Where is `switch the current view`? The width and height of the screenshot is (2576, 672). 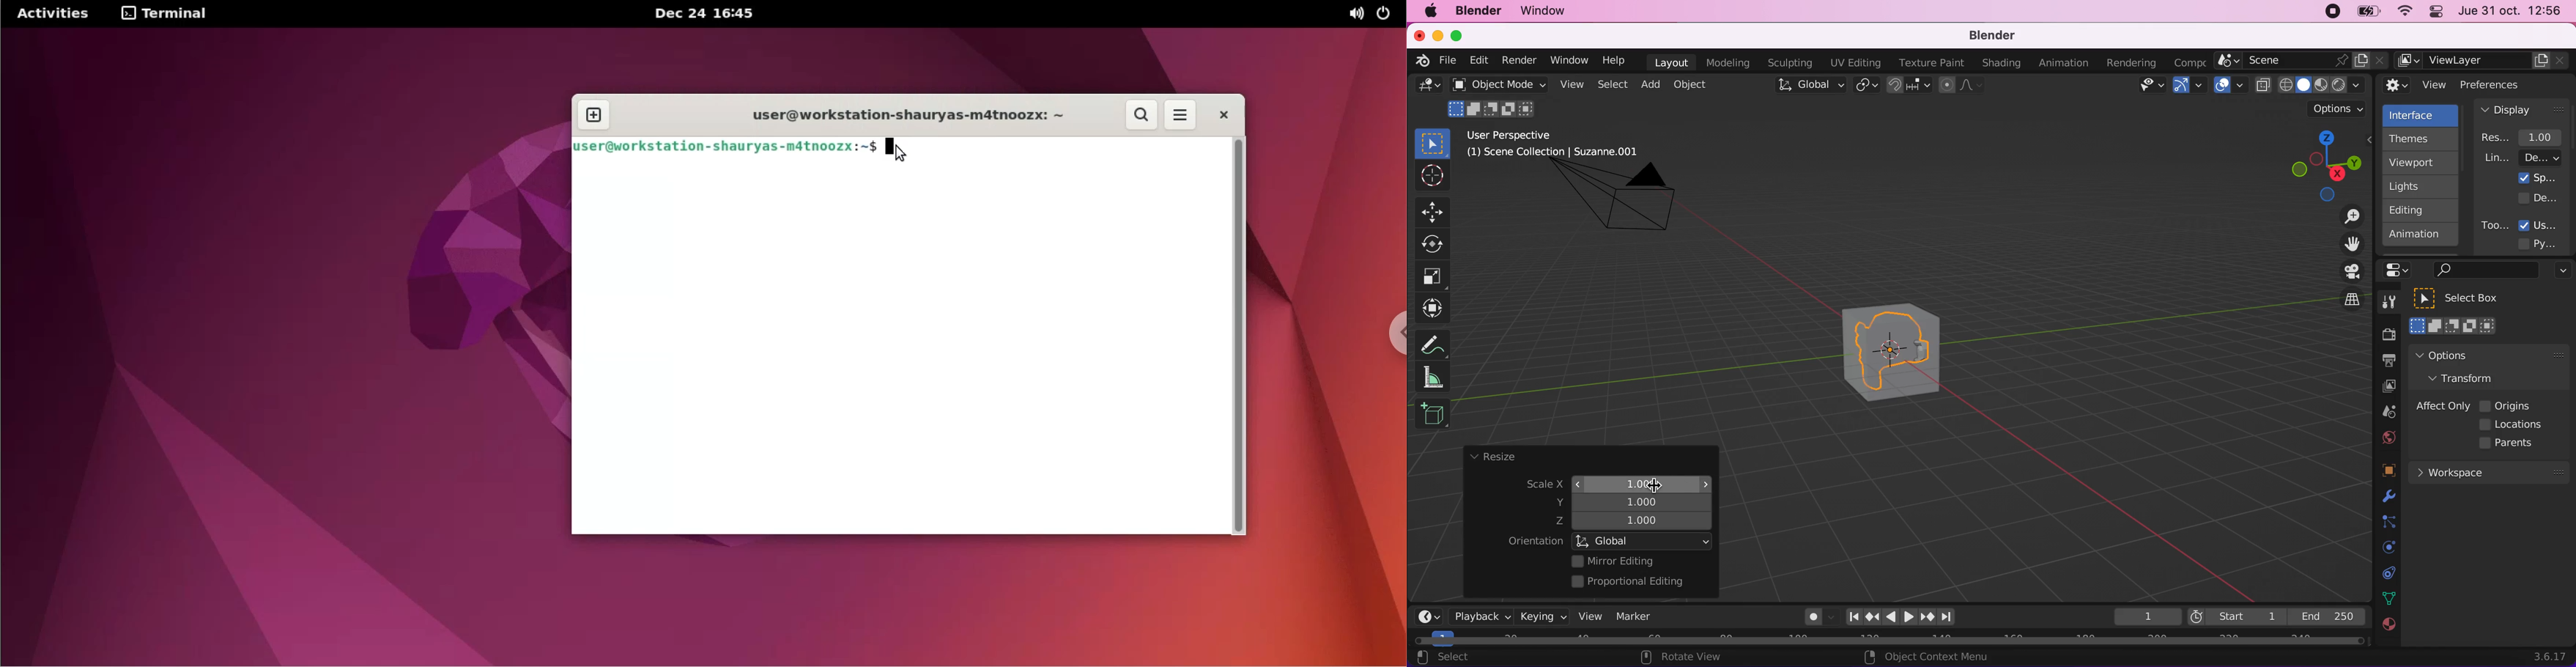 switch the current view is located at coordinates (2342, 307).